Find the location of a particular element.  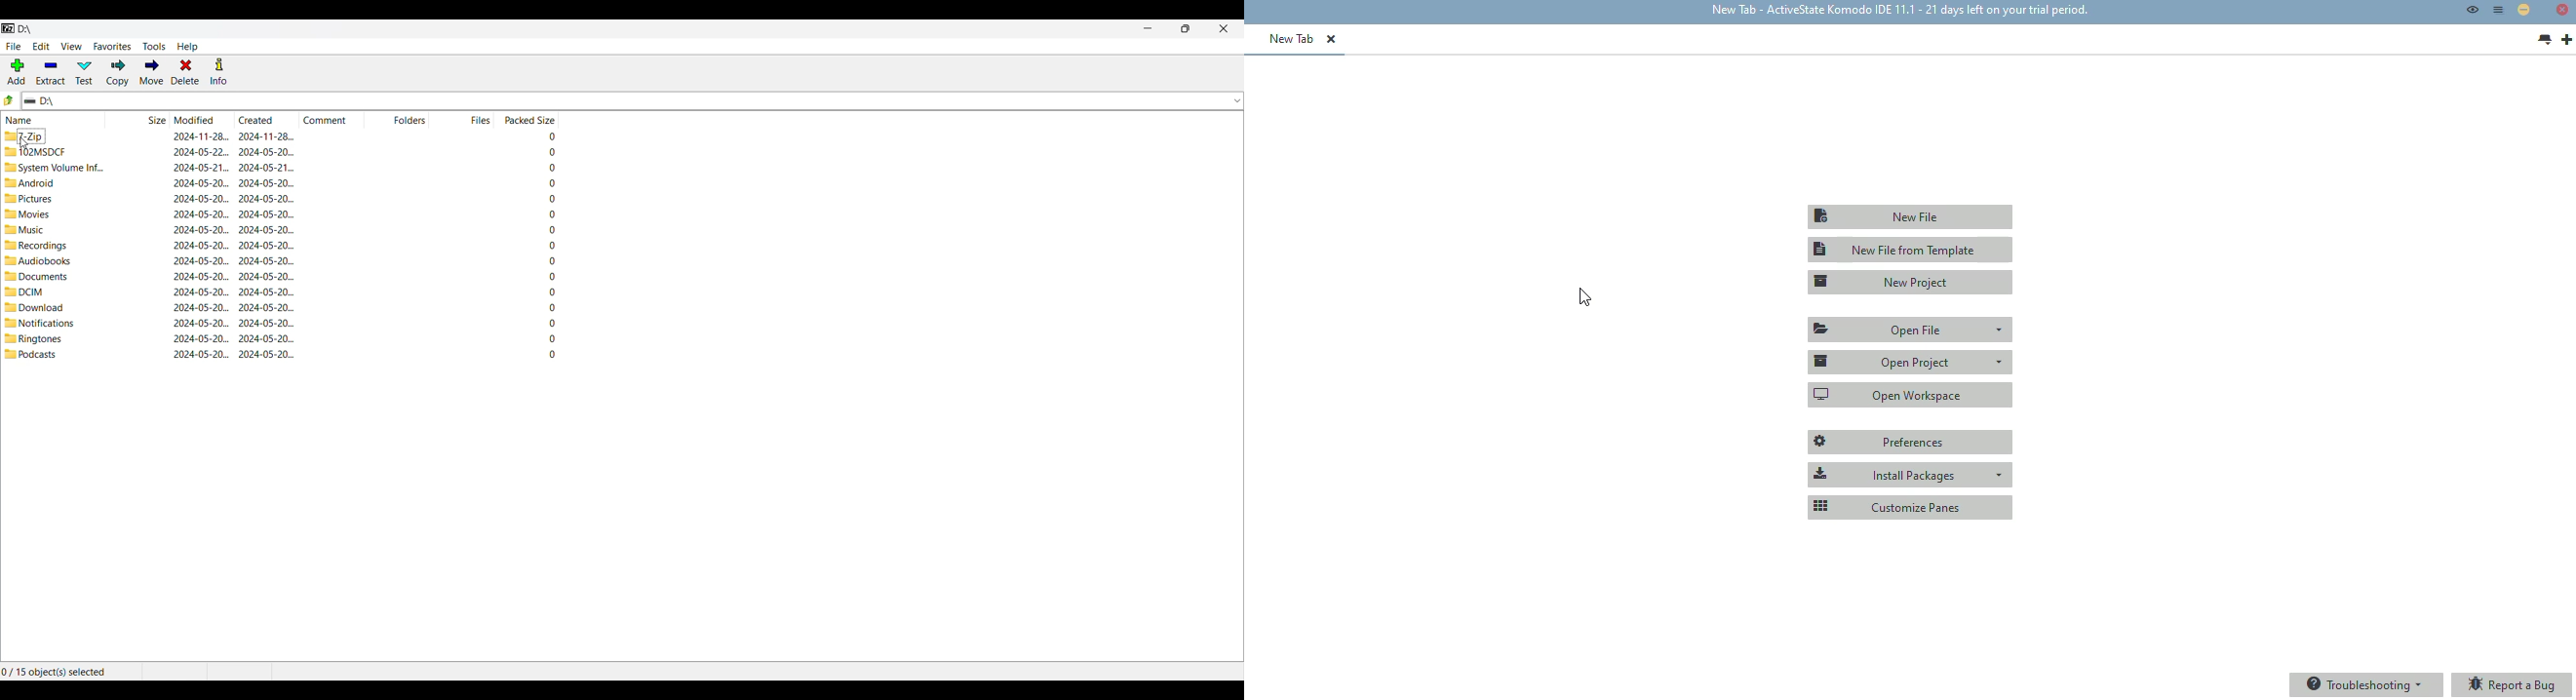

Minimize is located at coordinates (1149, 29).